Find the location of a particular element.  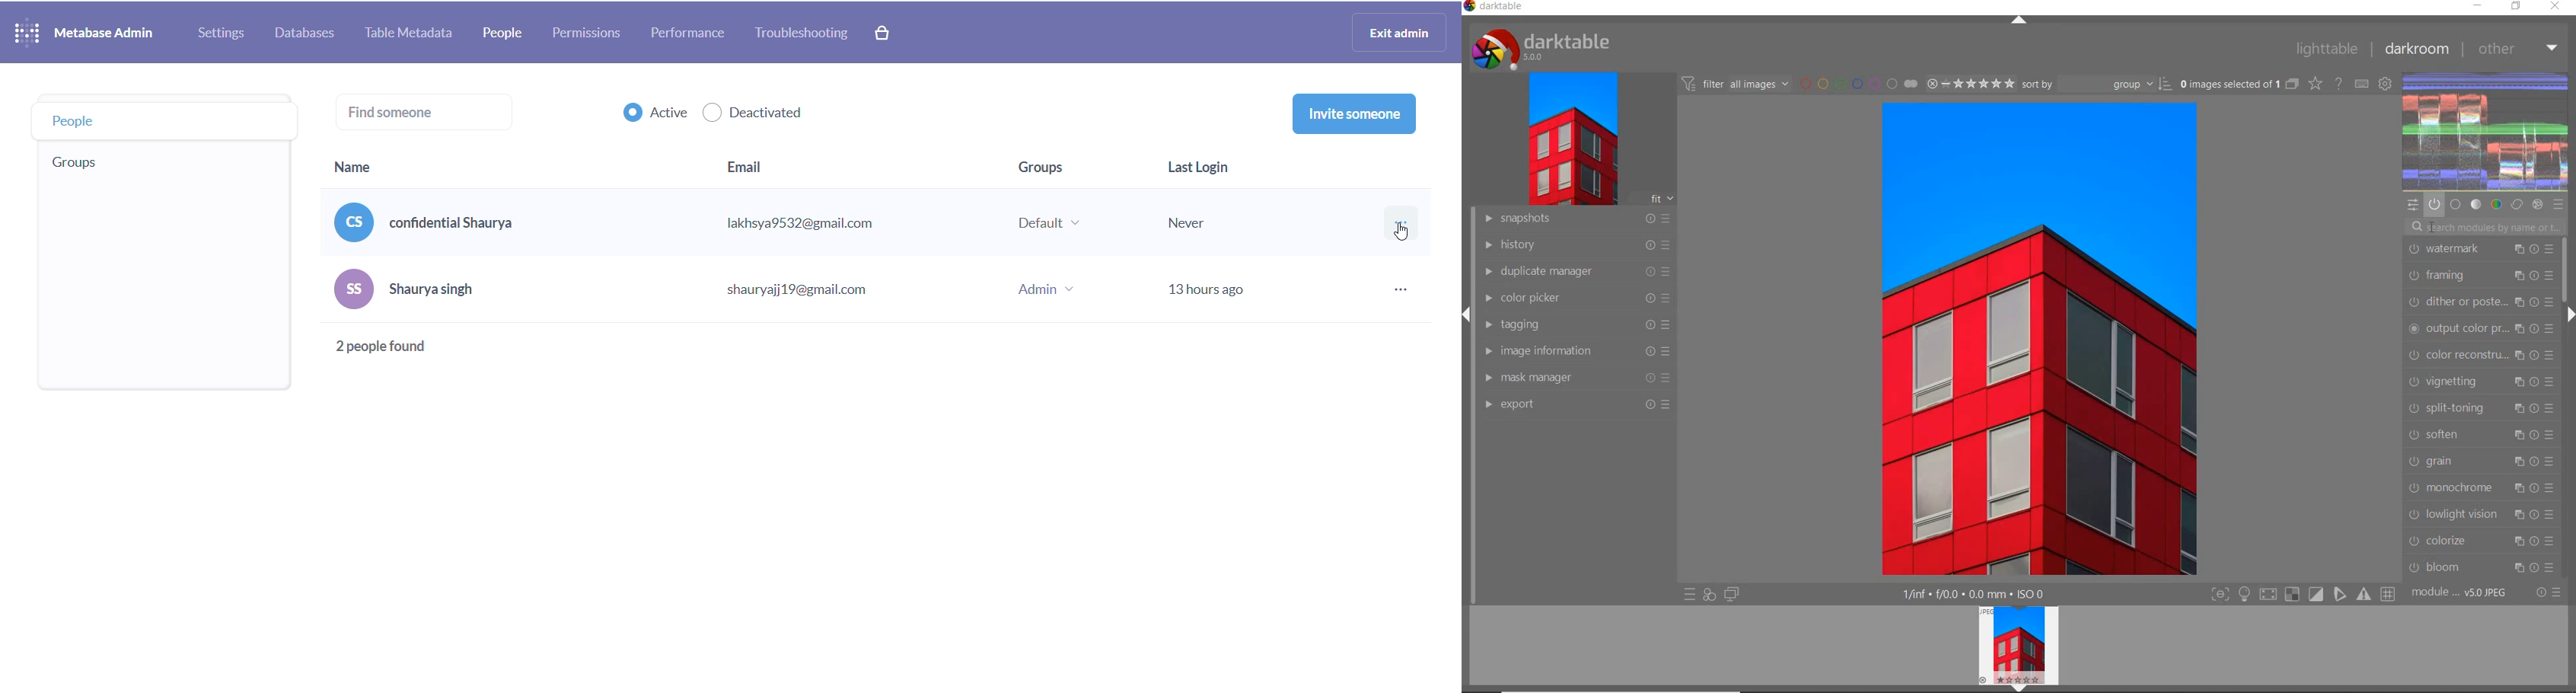

email is located at coordinates (805, 225).